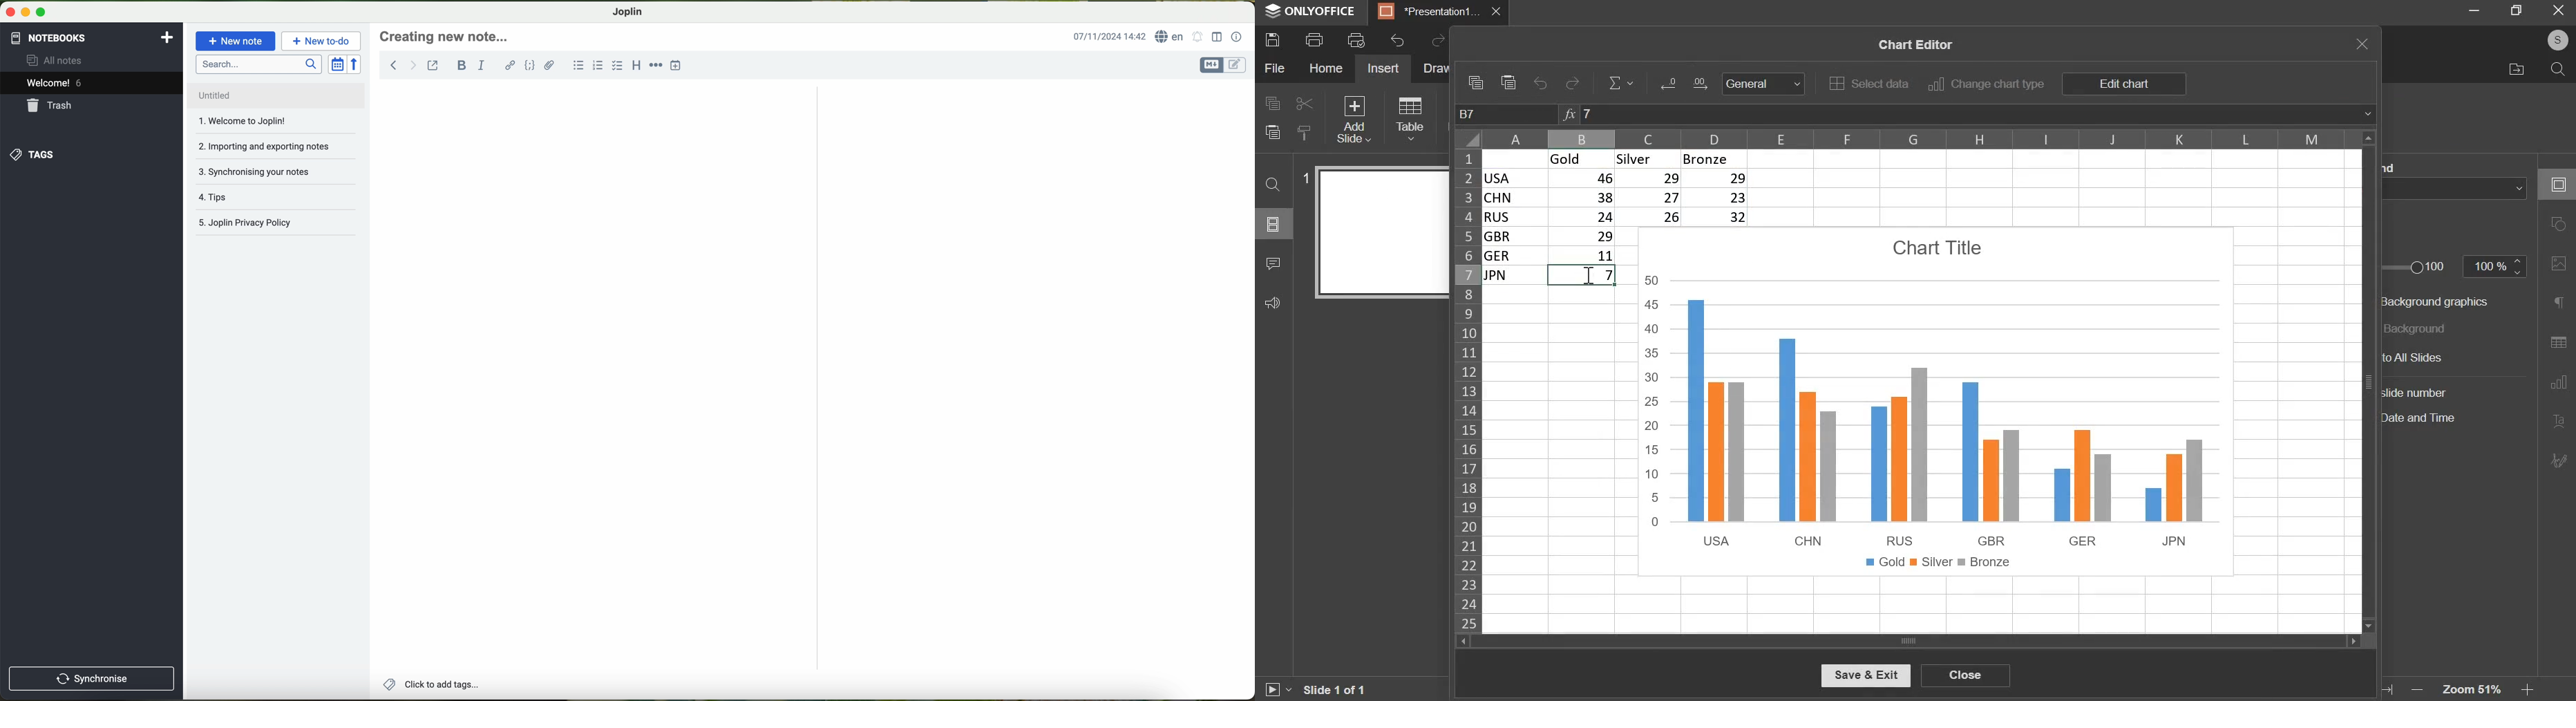  Describe the element at coordinates (1216, 37) in the screenshot. I see `toggle editor layout` at that location.